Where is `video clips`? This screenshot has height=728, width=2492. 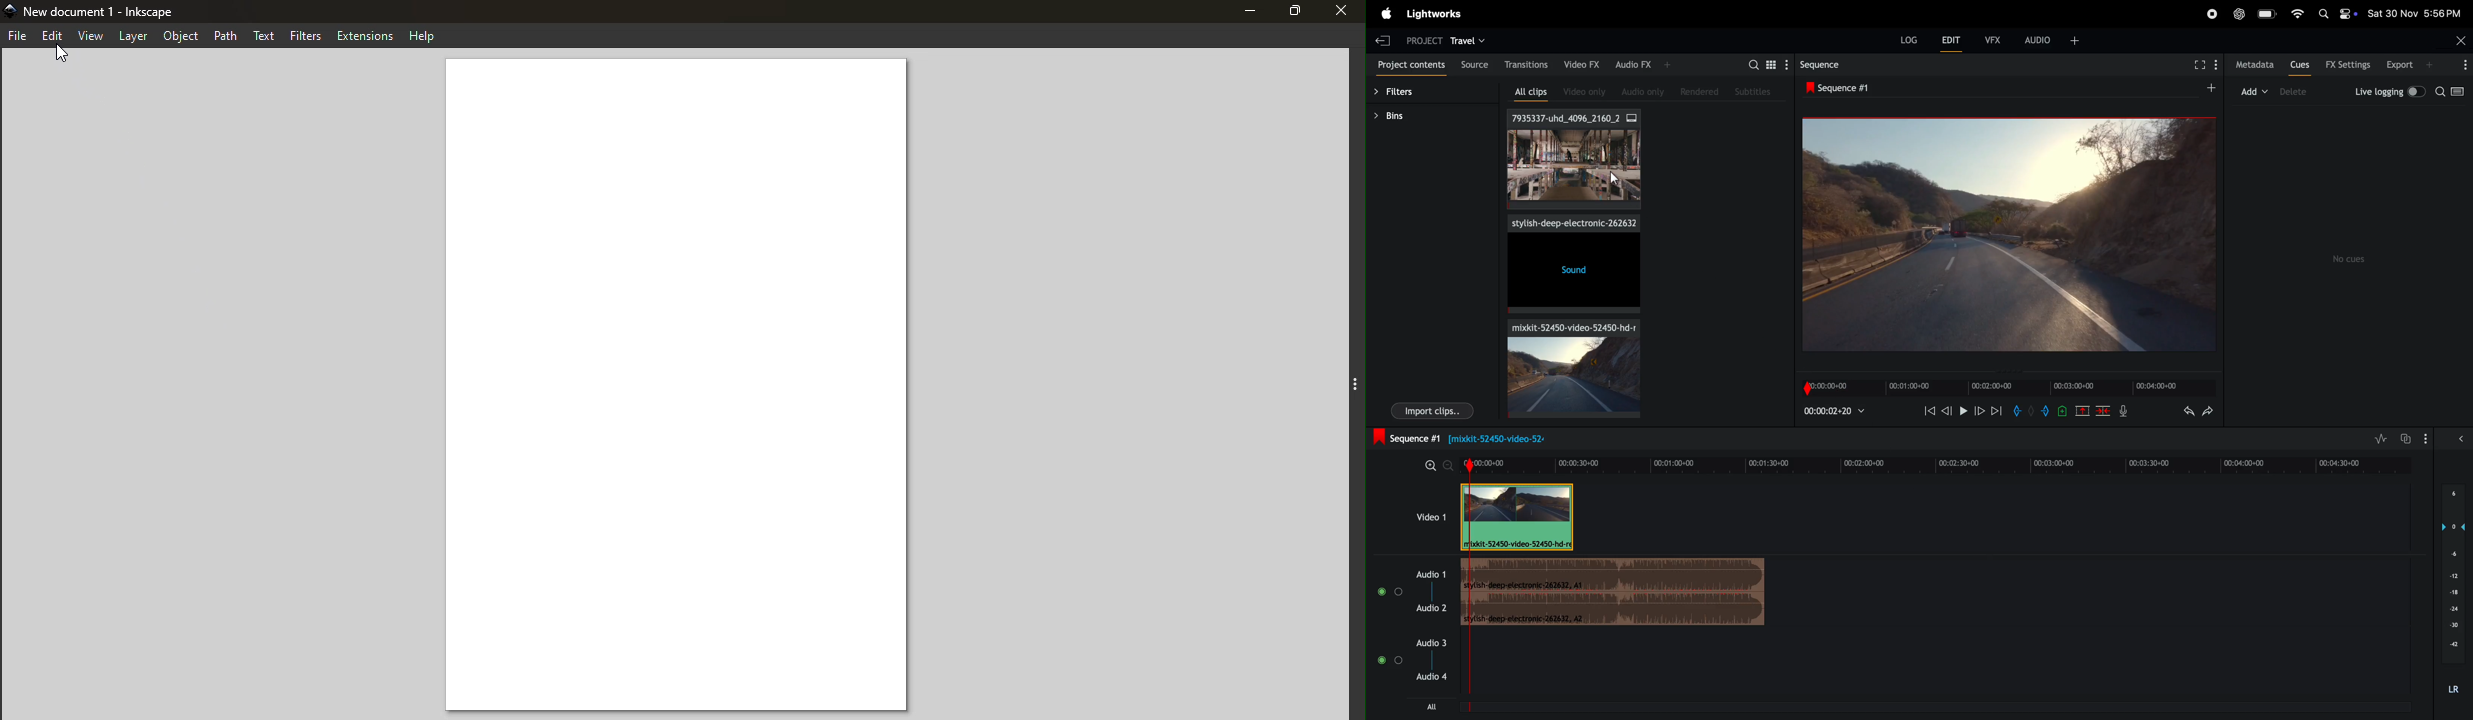
video clips is located at coordinates (1574, 160).